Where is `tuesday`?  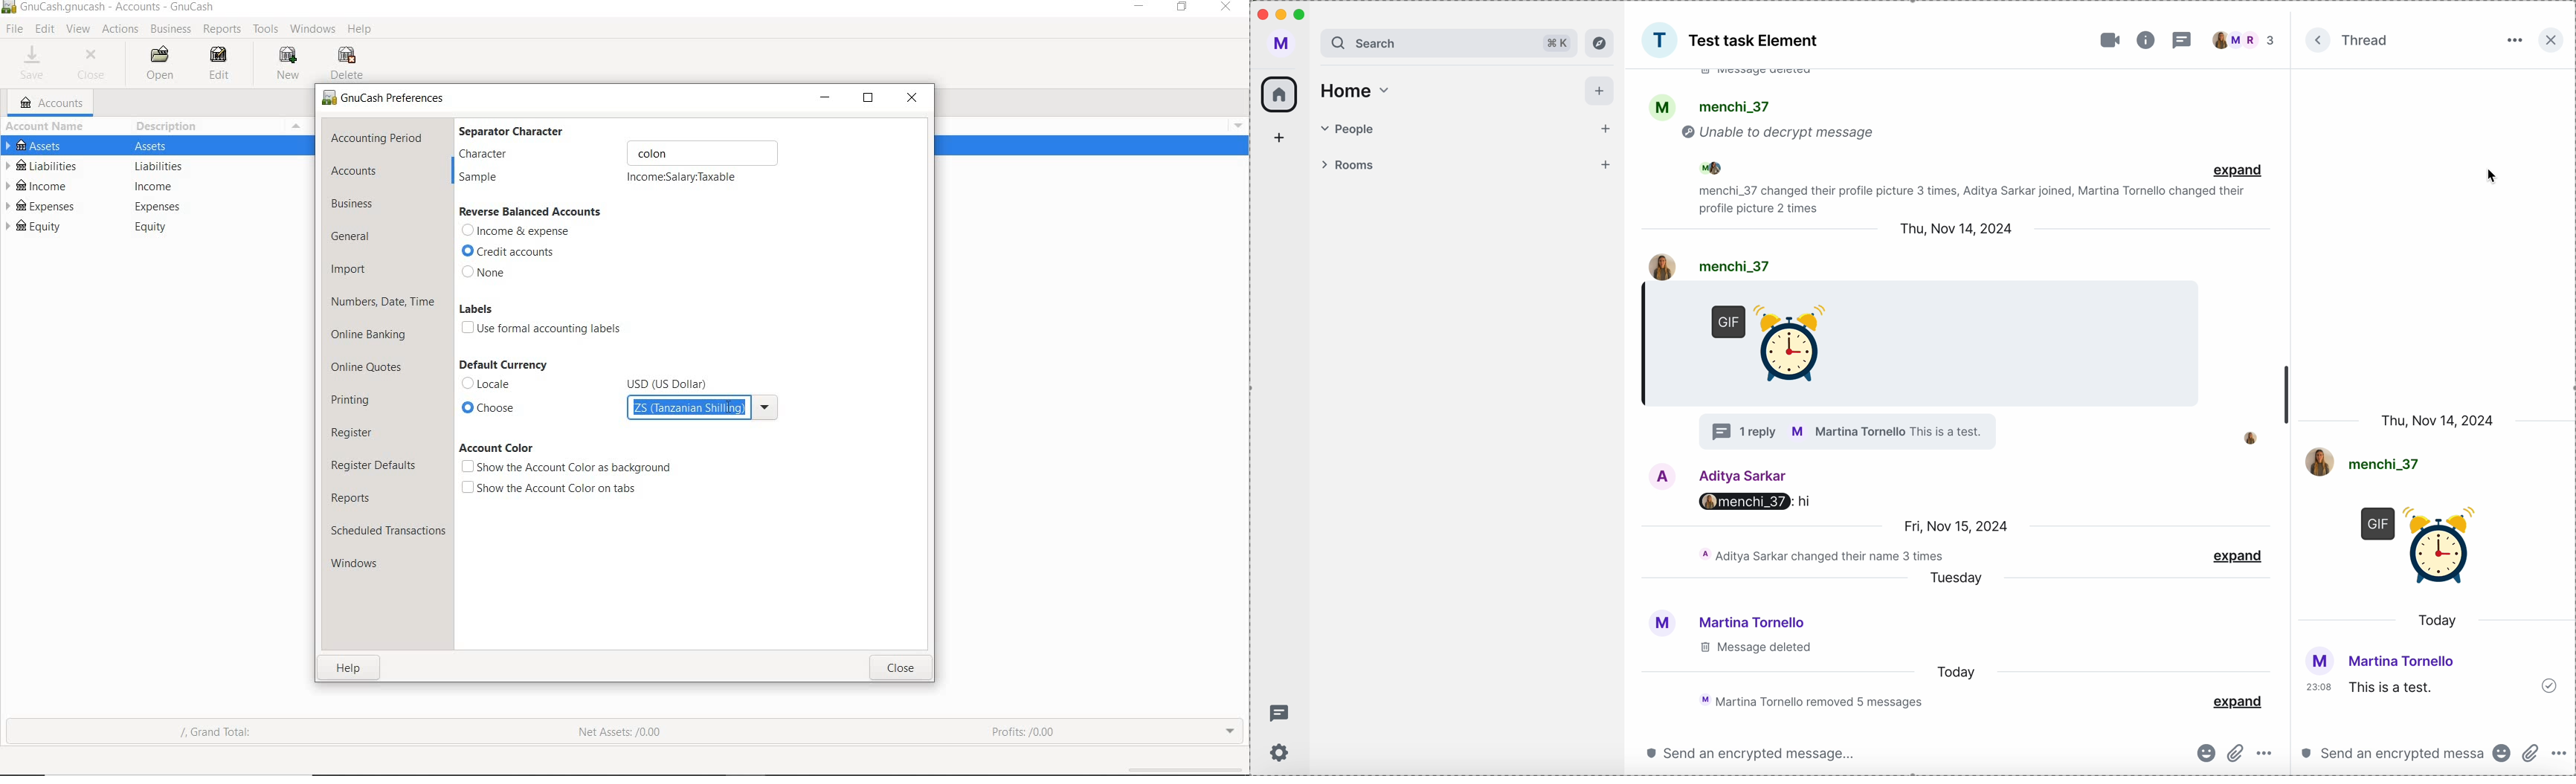 tuesday is located at coordinates (1962, 578).